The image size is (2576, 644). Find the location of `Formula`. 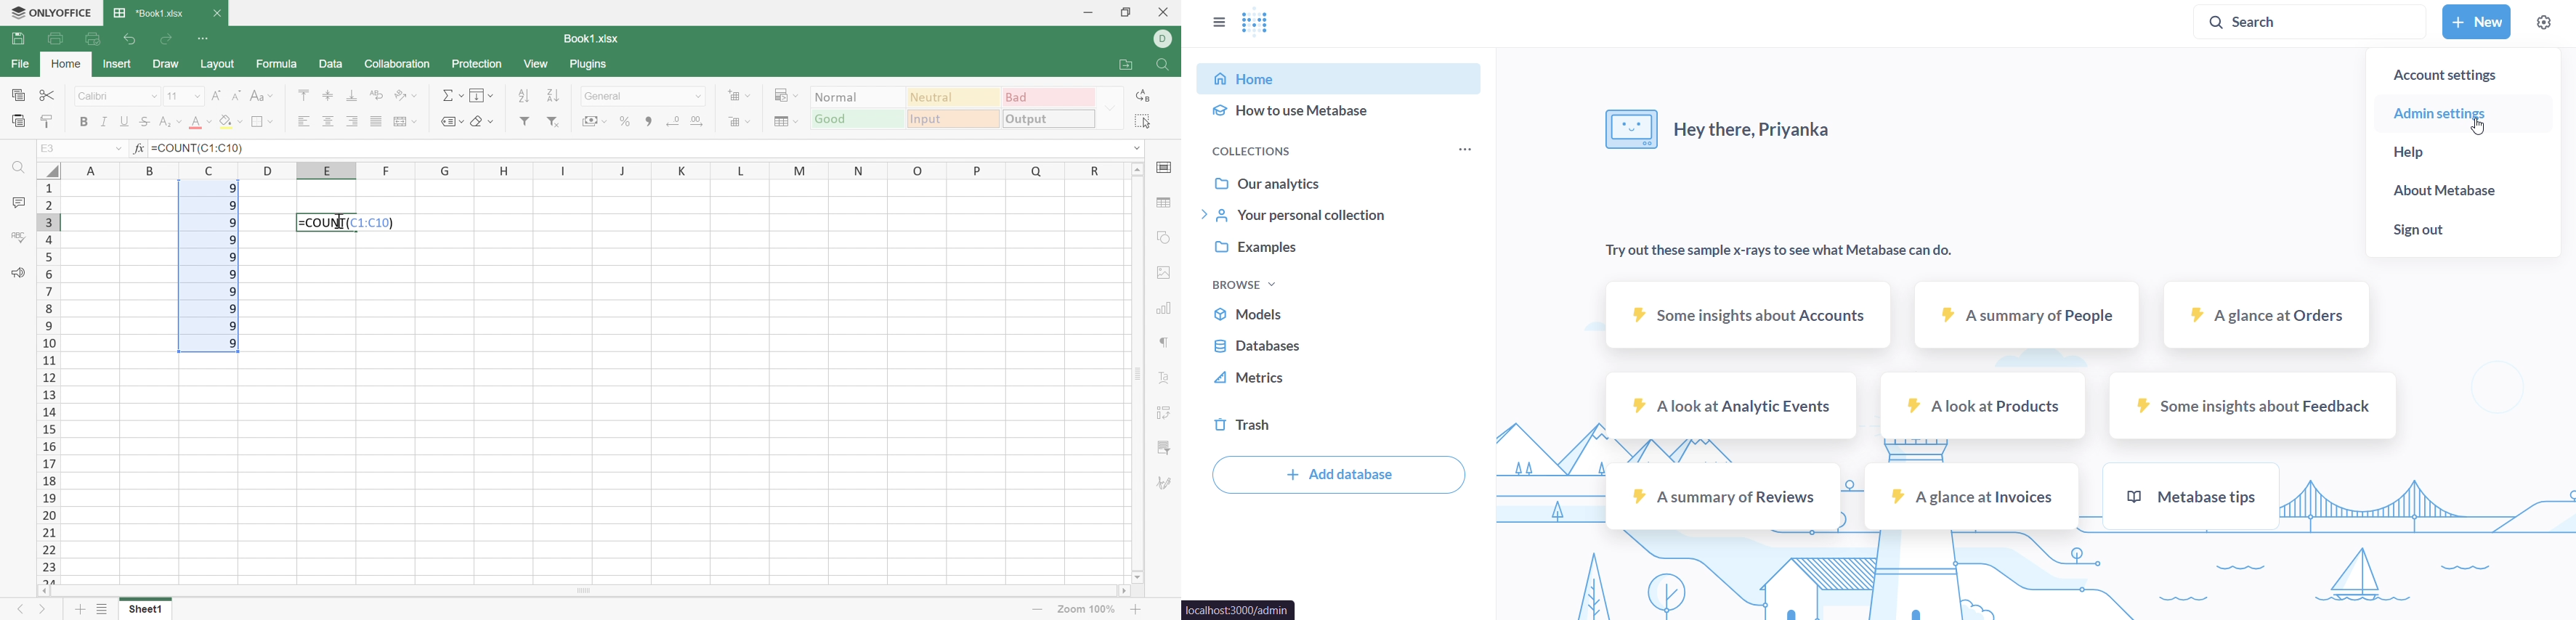

Formula is located at coordinates (280, 67).